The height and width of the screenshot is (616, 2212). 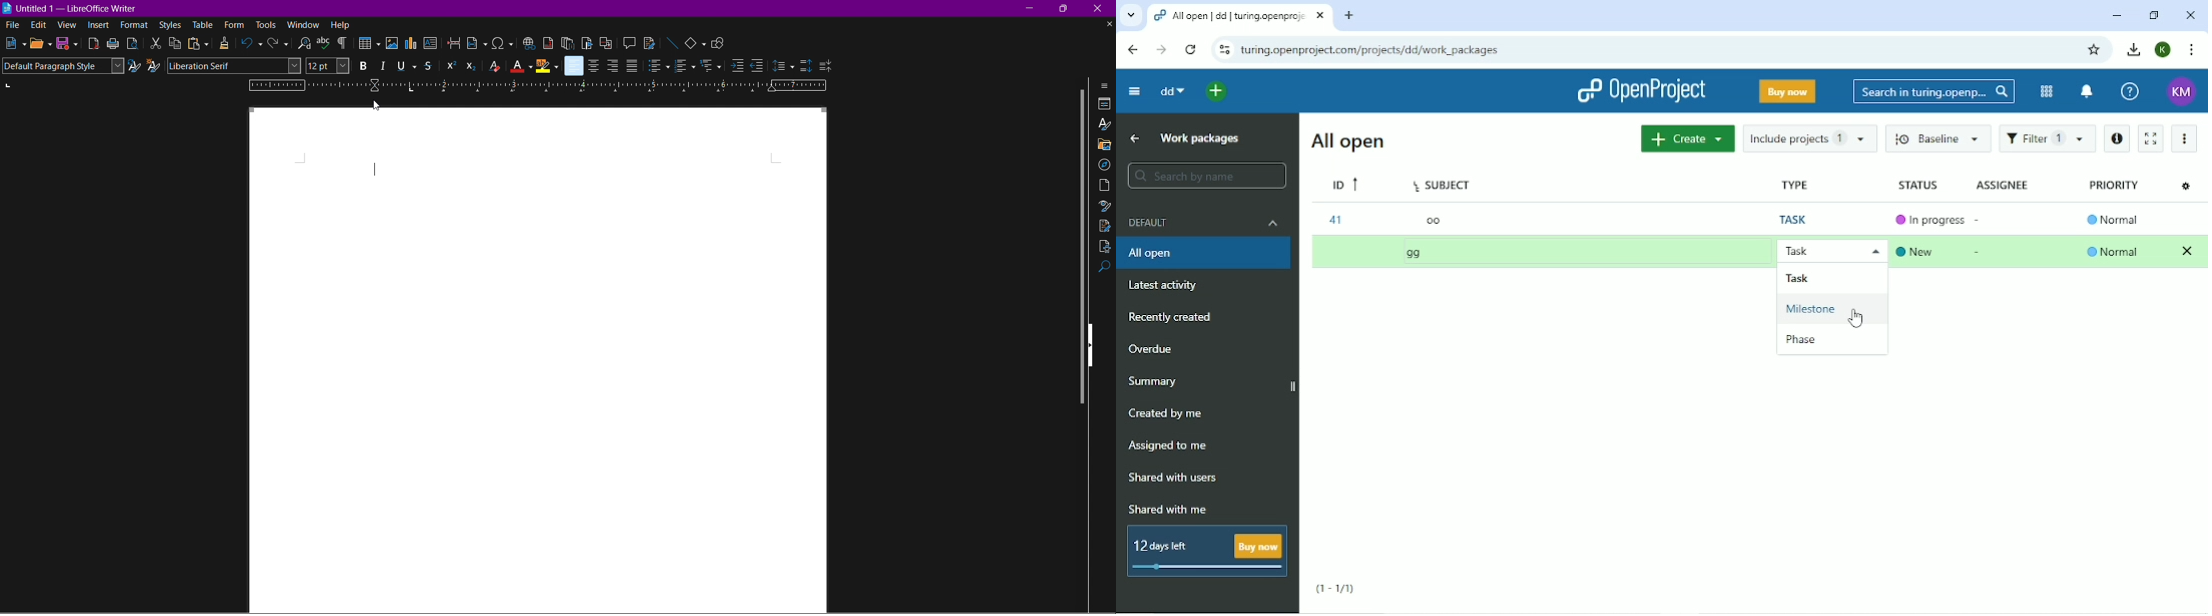 What do you see at coordinates (605, 362) in the screenshot?
I see `Page` at bounding box center [605, 362].